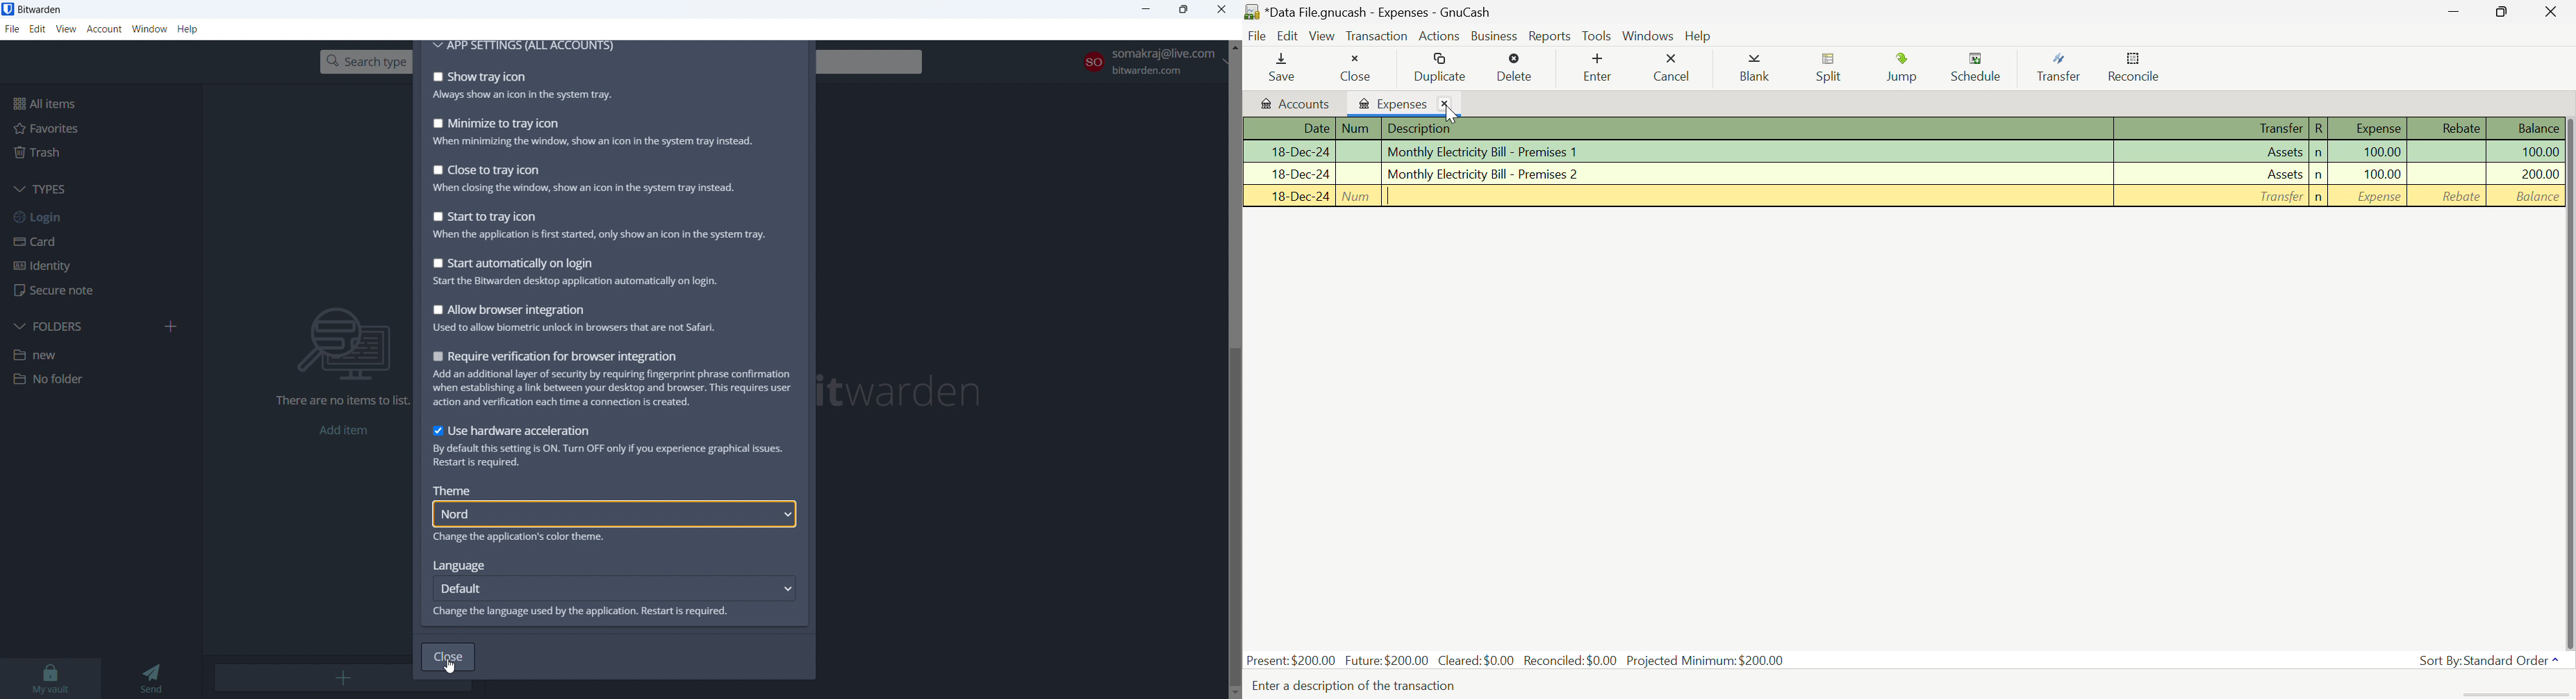  I want to click on Present: $200.00 Future: $200.00 Cleared: $0.00 Reconciled: $0.00 Projected Minimum: $200.00, so click(1518, 659).